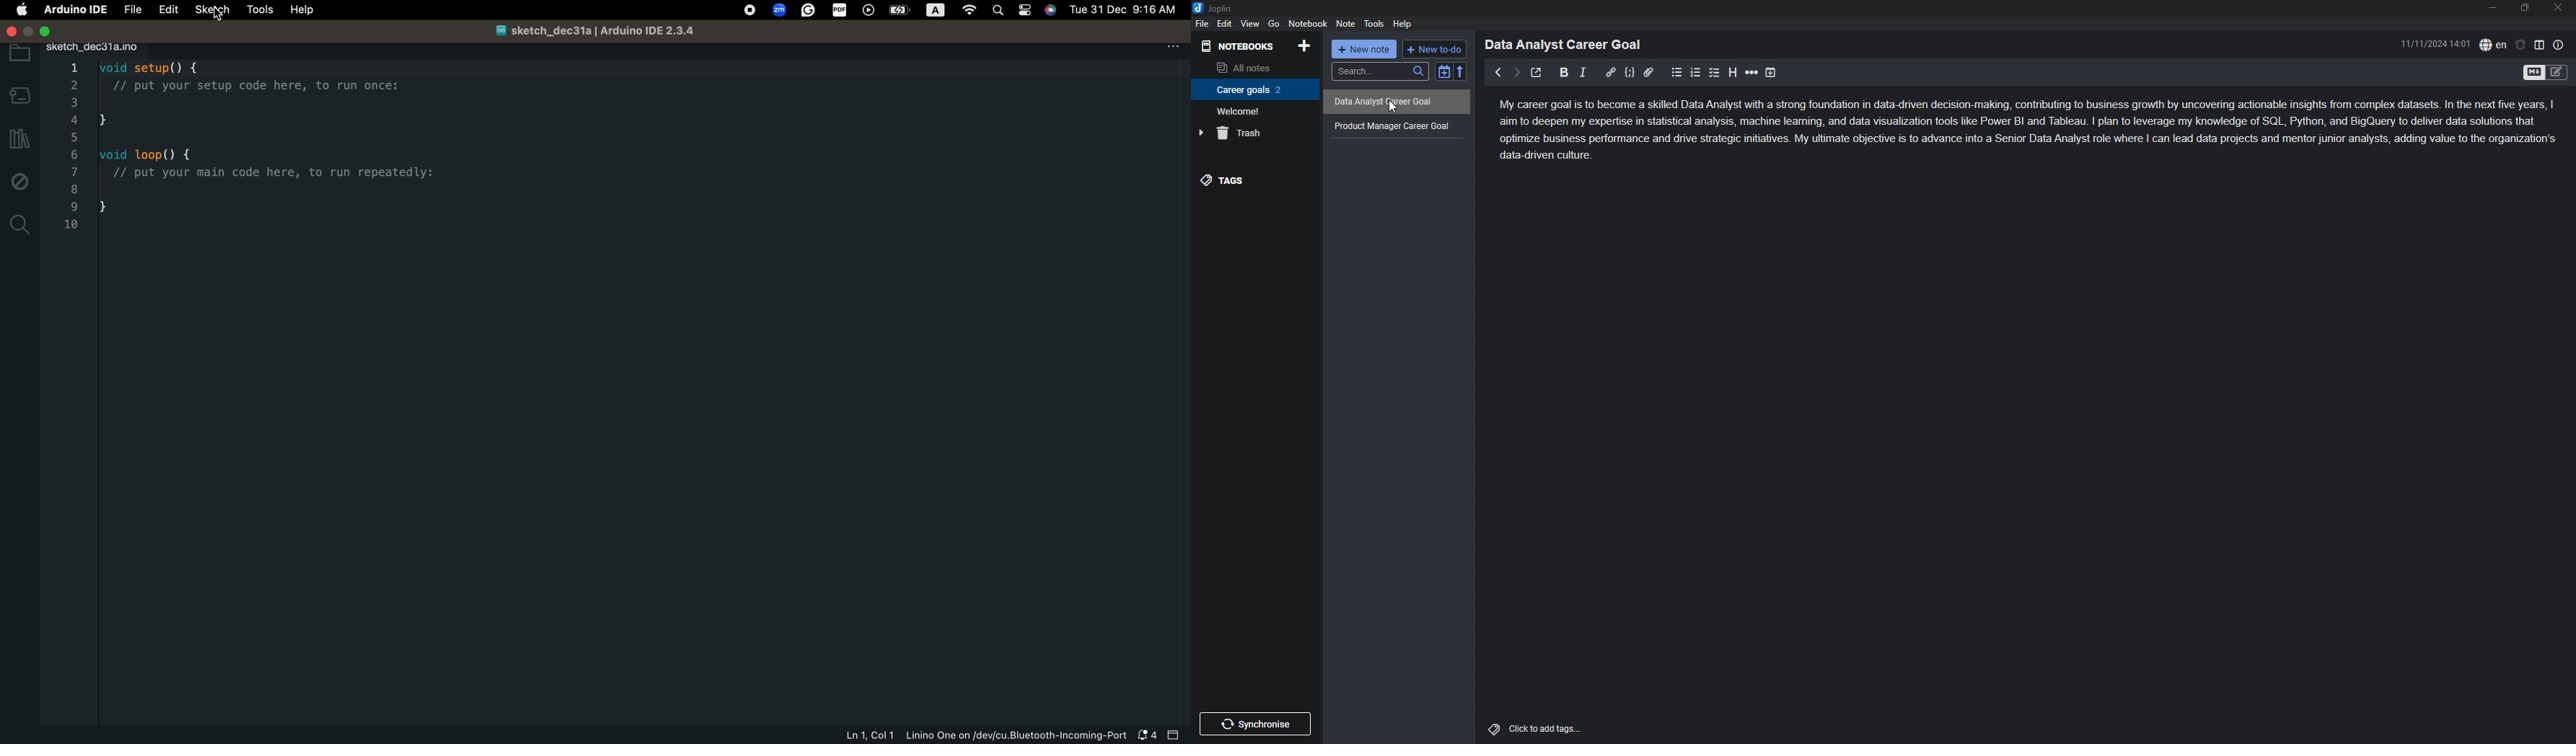 This screenshot has width=2576, height=756. Describe the element at coordinates (1374, 24) in the screenshot. I see `tools` at that location.